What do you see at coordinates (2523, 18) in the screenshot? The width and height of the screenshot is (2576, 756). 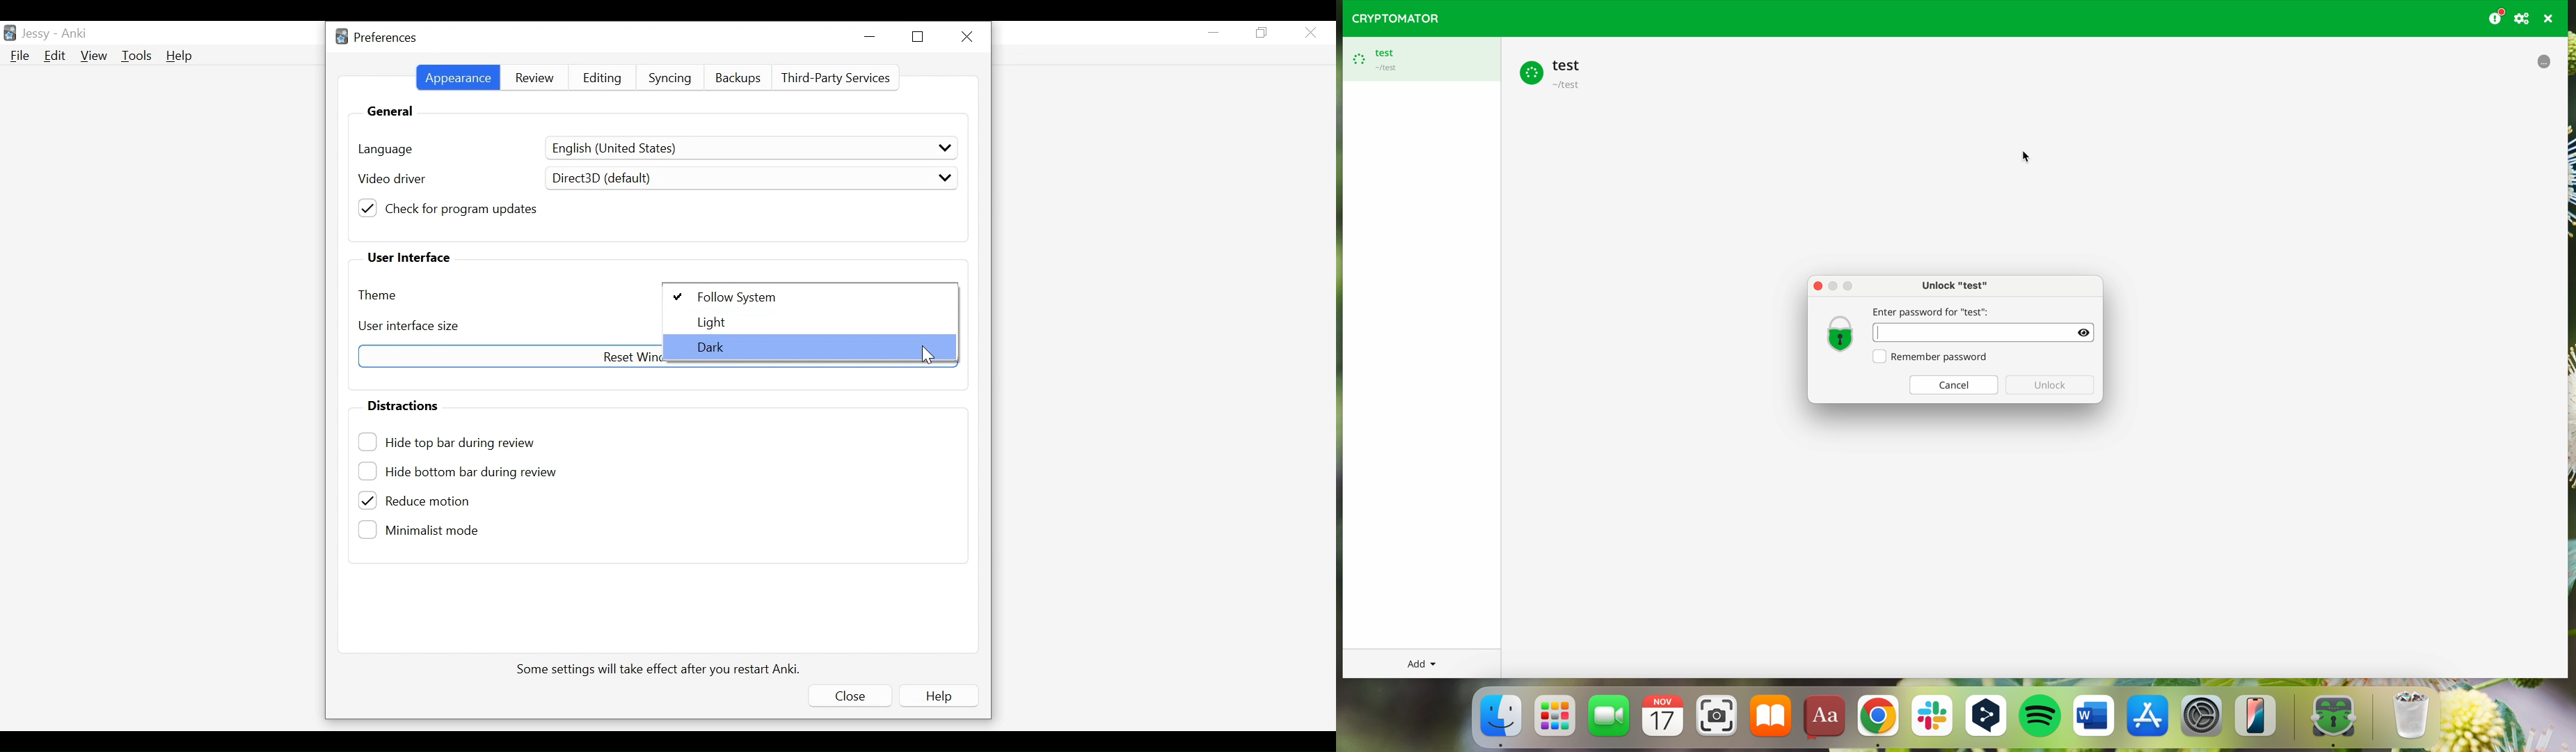 I see `preferences` at bounding box center [2523, 18].